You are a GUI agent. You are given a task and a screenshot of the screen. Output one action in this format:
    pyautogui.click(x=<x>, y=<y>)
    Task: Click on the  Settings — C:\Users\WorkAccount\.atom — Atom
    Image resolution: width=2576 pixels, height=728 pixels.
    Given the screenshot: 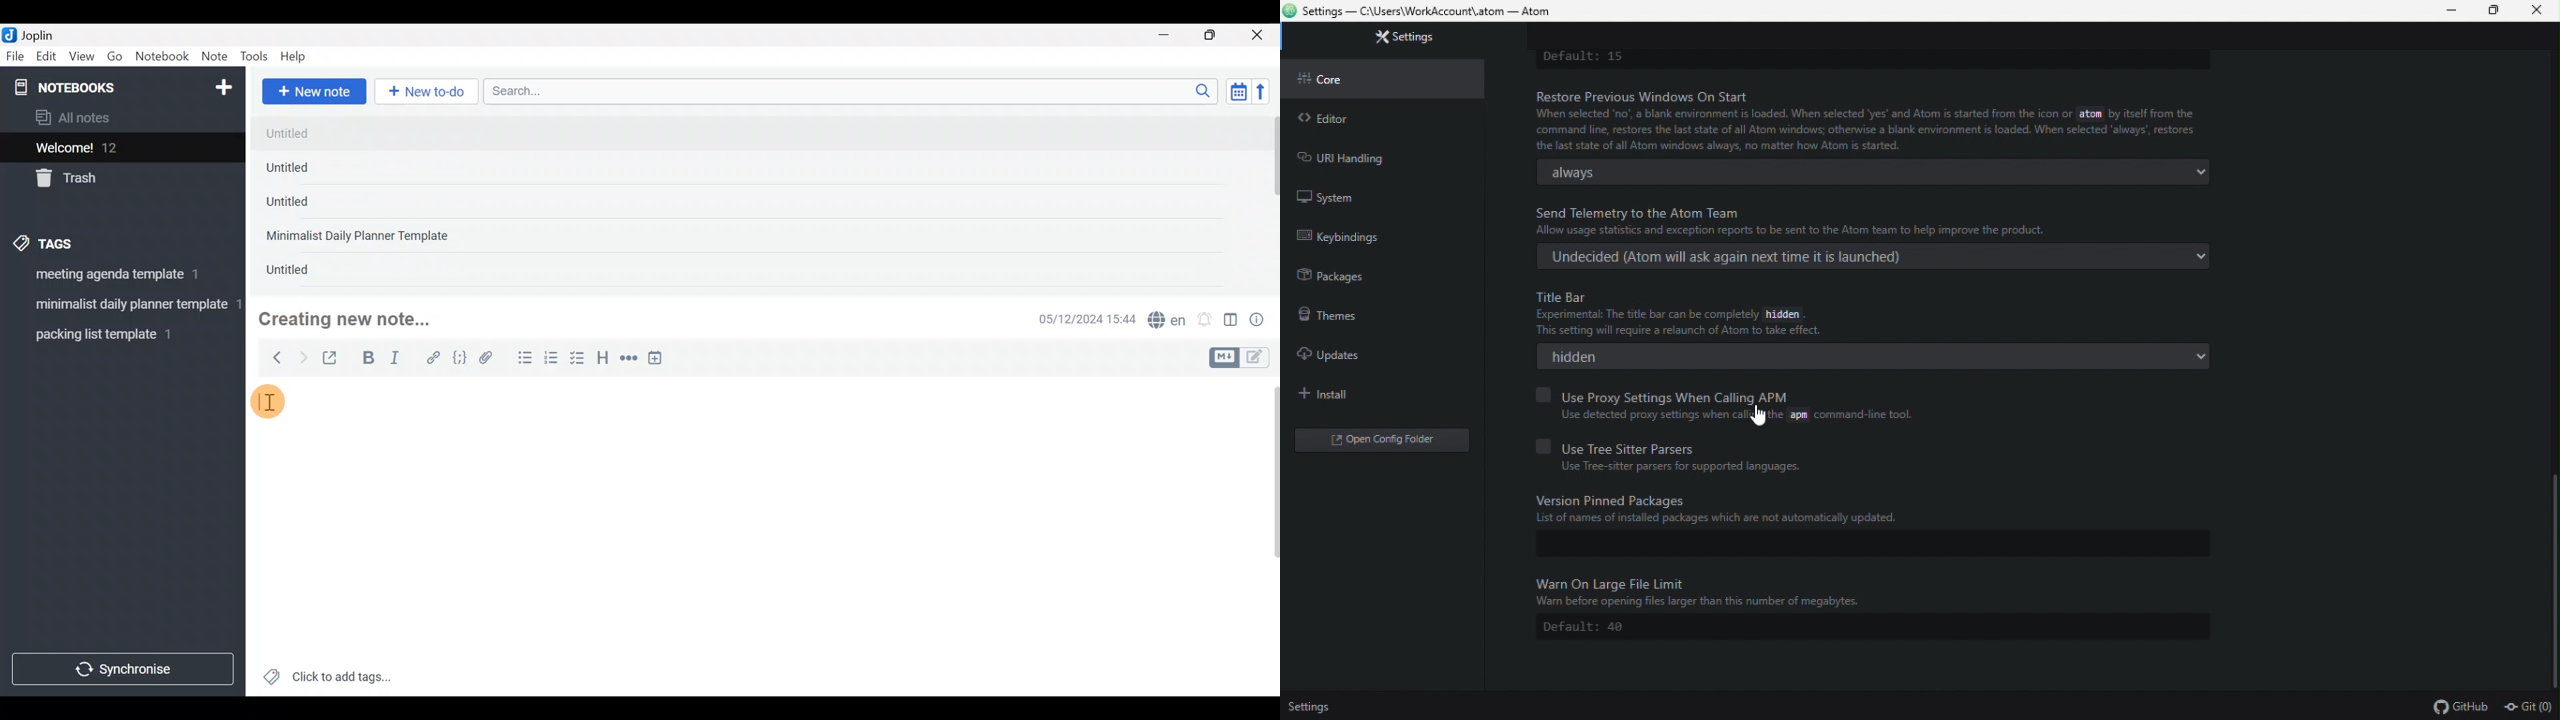 What is the action you would take?
    pyautogui.click(x=1424, y=12)
    